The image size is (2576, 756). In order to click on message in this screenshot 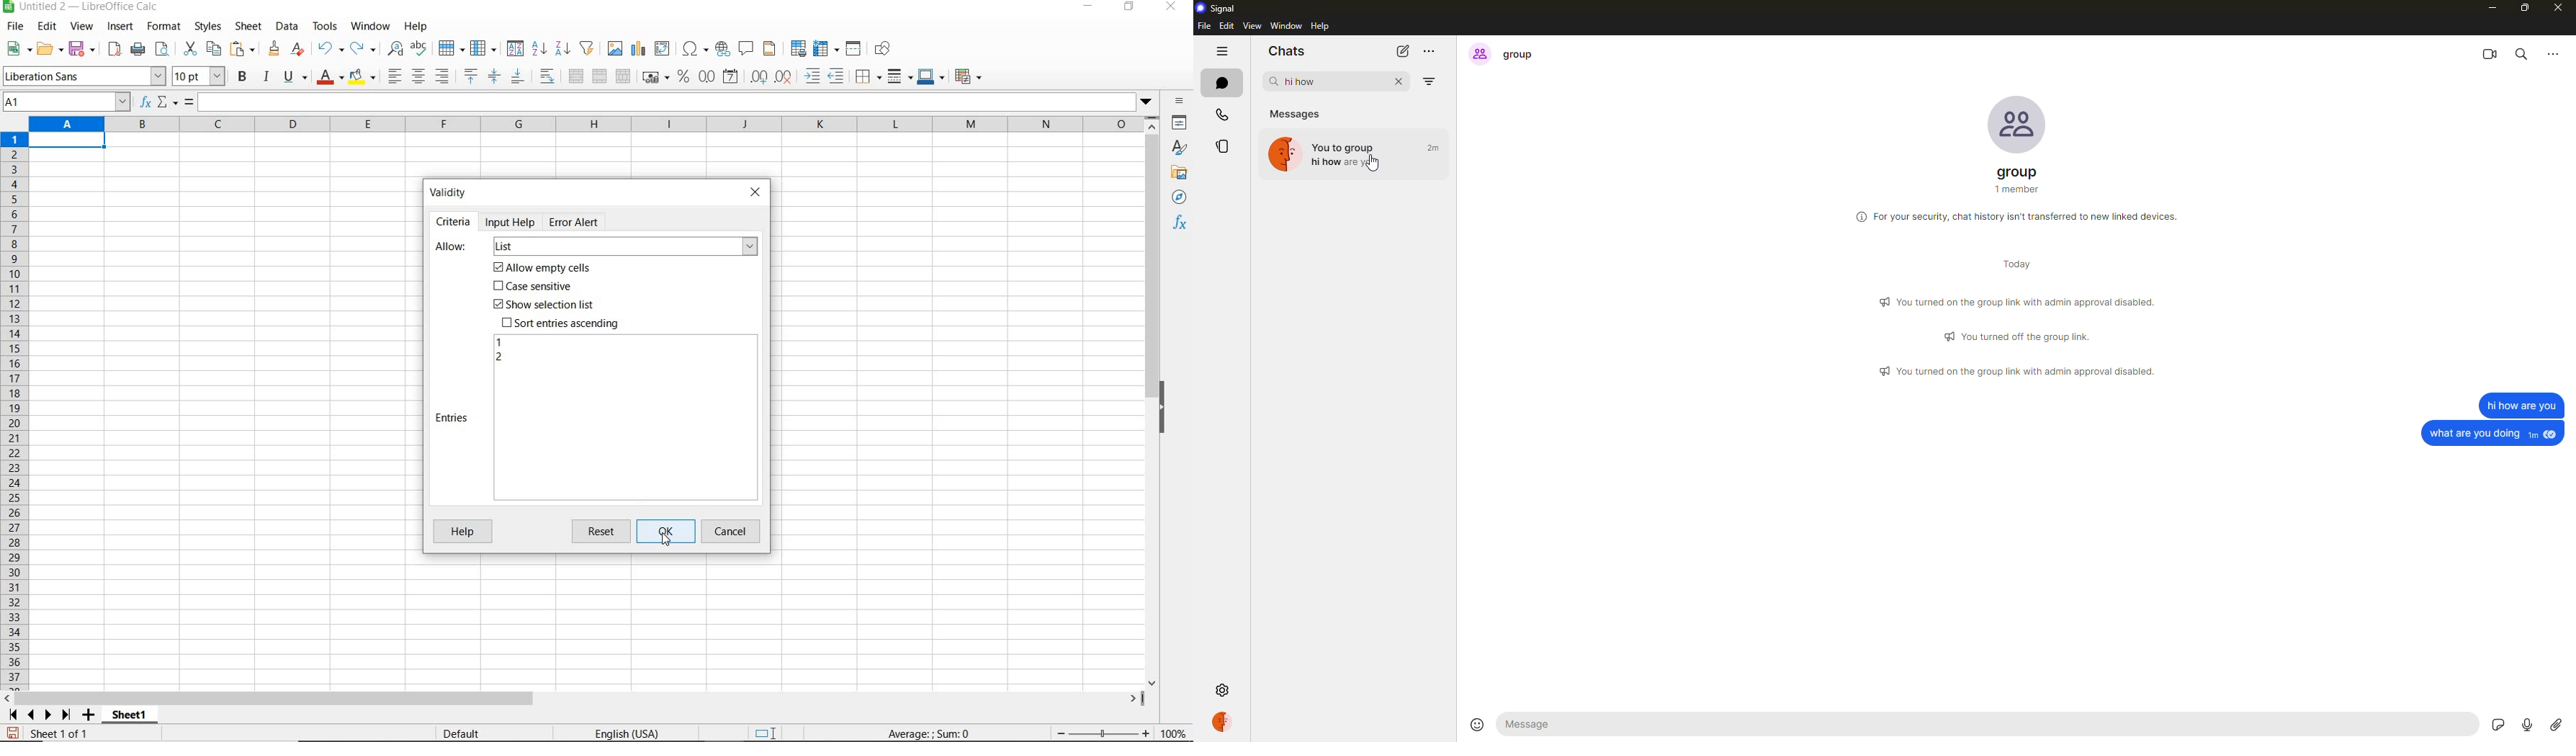, I will do `click(2494, 433)`.